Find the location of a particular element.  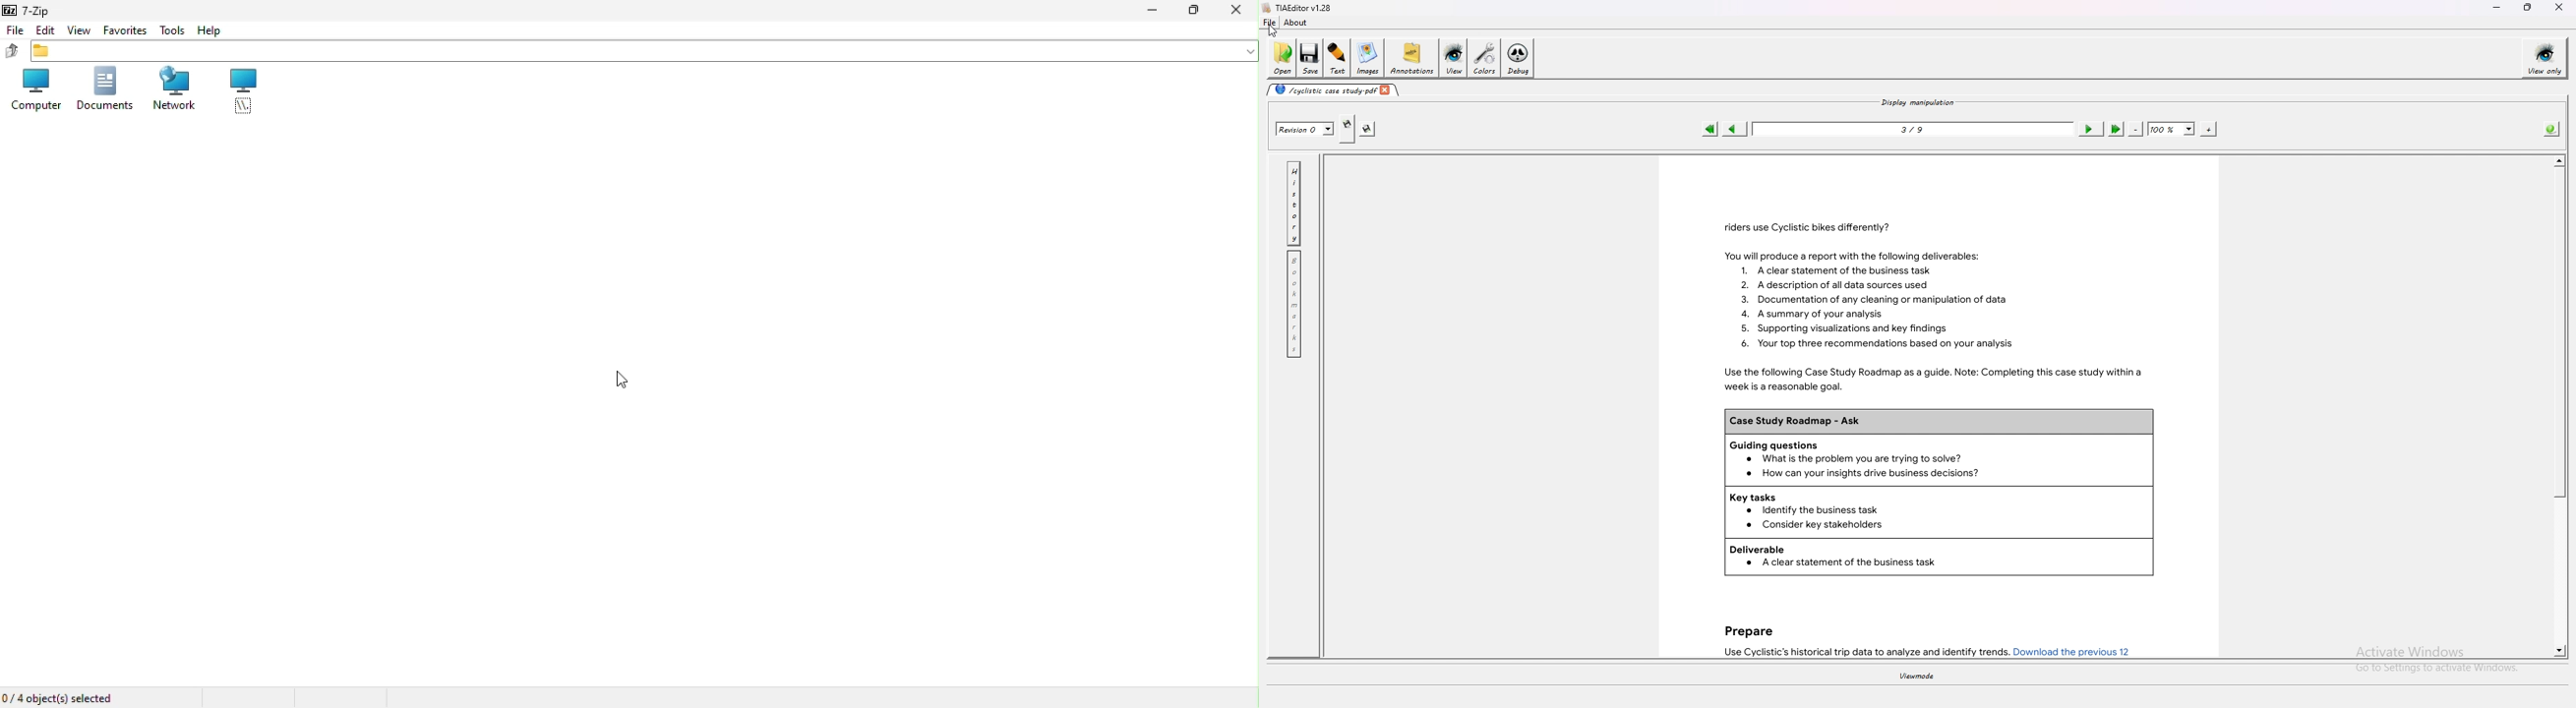

open is located at coordinates (1282, 58).